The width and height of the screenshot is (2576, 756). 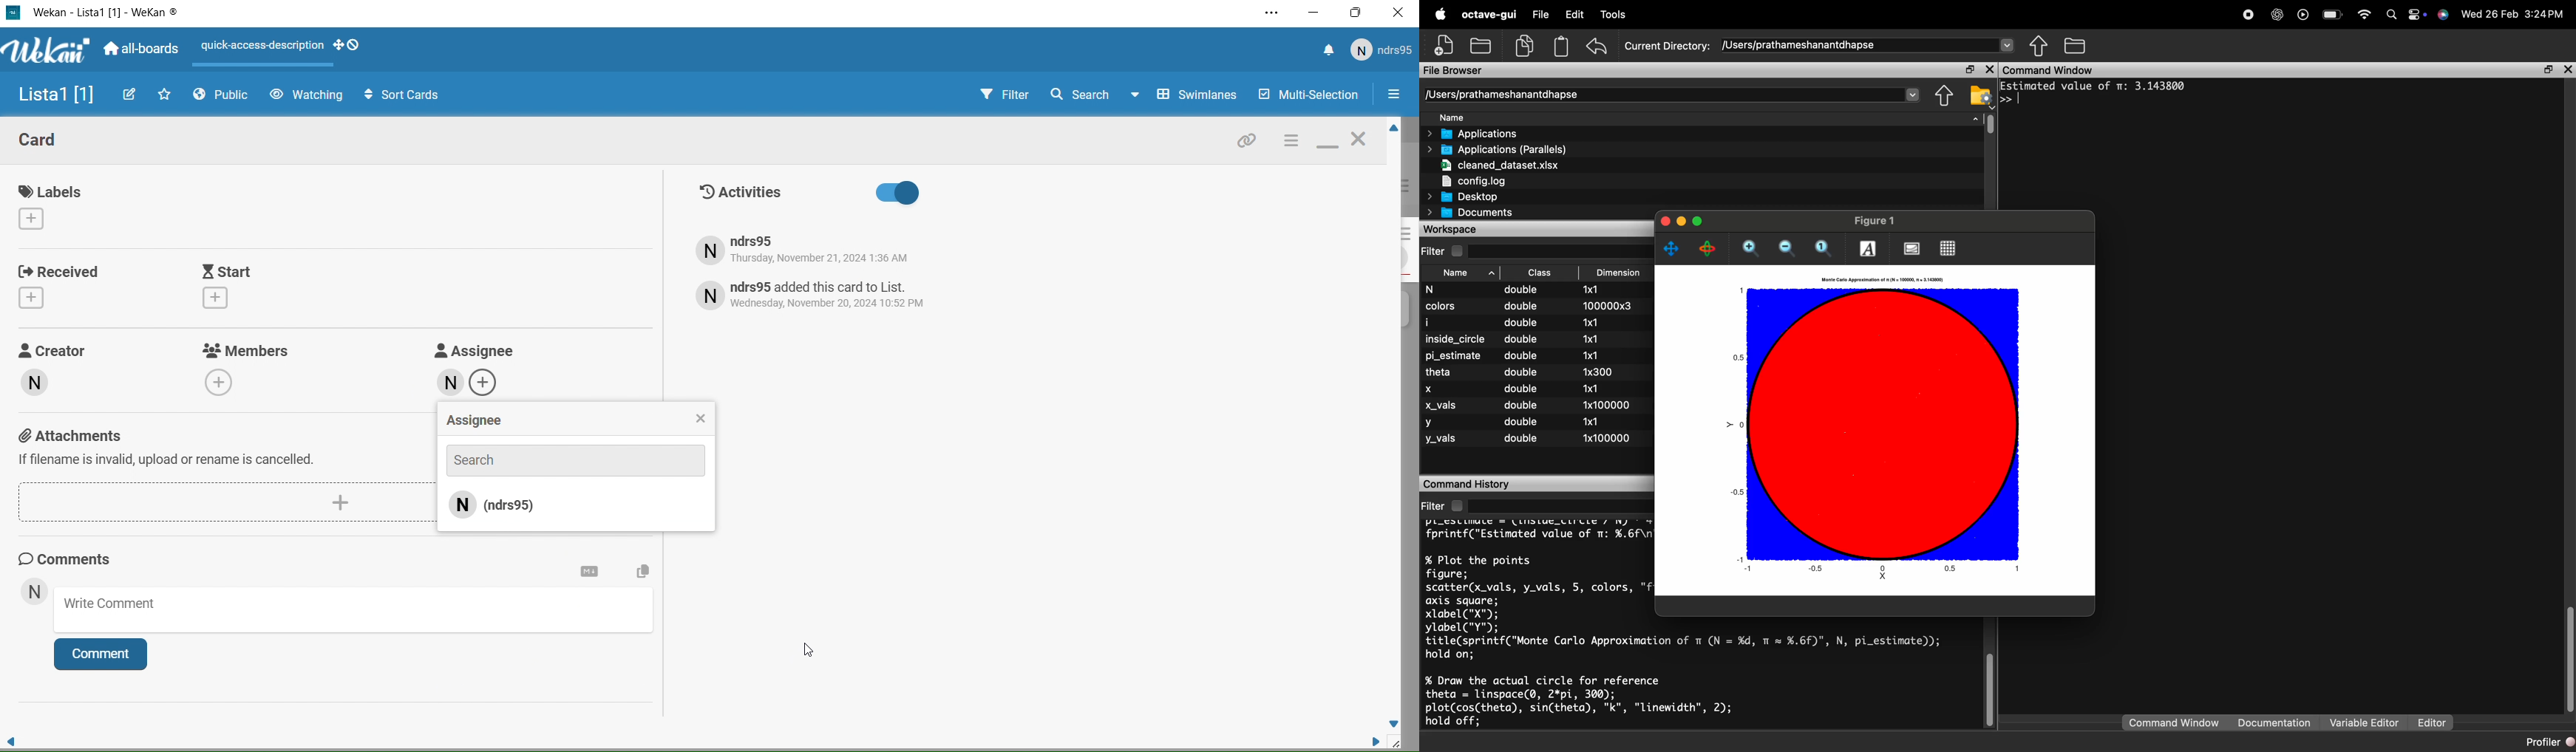 I want to click on Command History, so click(x=1466, y=484).